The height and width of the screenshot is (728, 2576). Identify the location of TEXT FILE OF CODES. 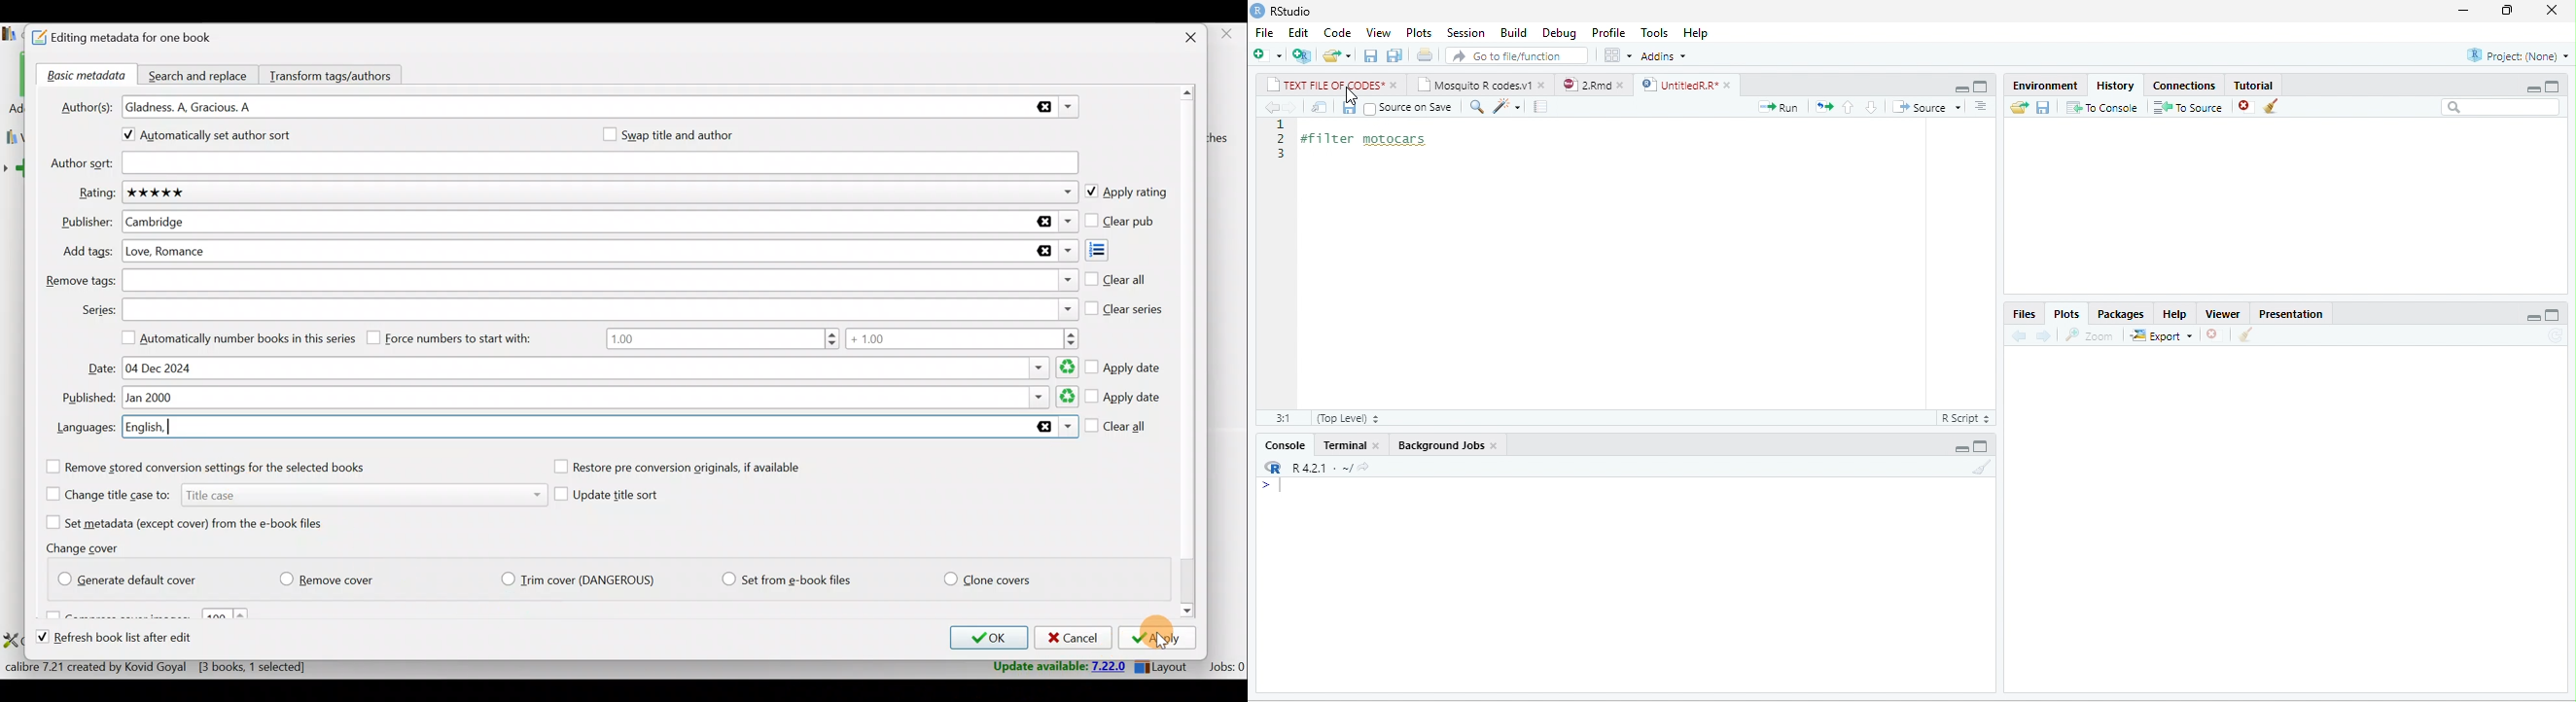
(1325, 84).